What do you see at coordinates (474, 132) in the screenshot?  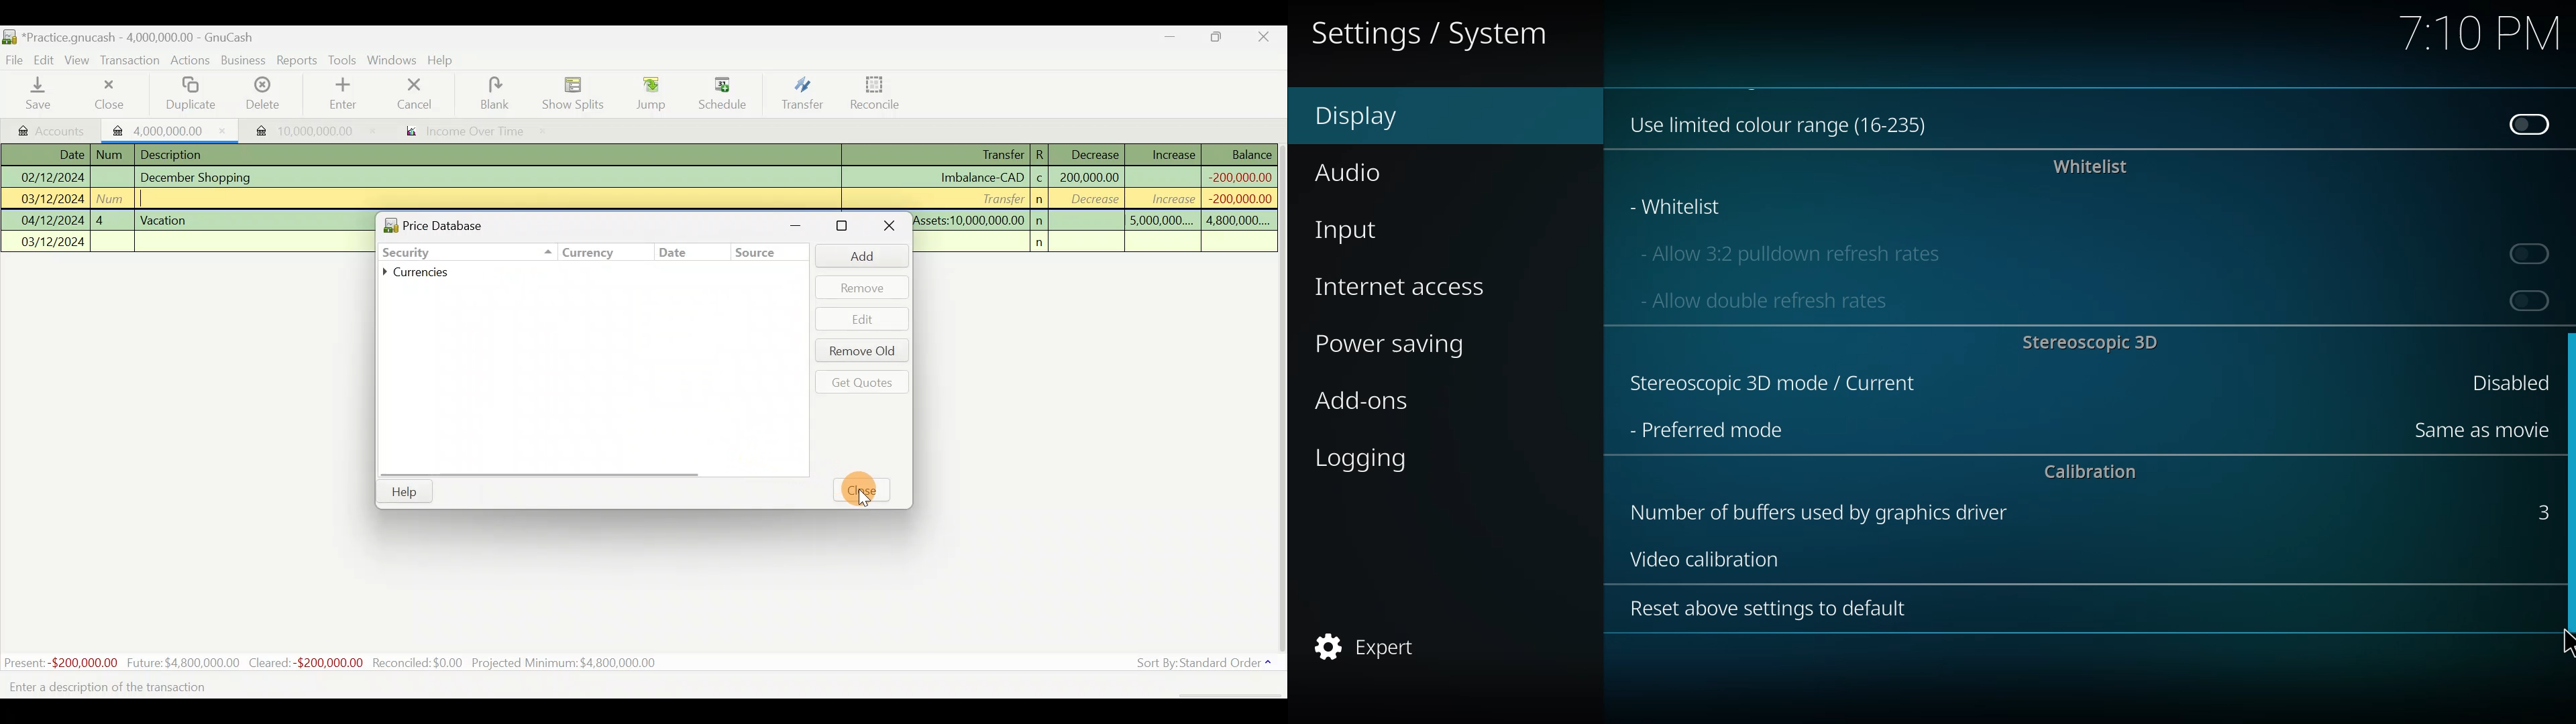 I see `income over time` at bounding box center [474, 132].